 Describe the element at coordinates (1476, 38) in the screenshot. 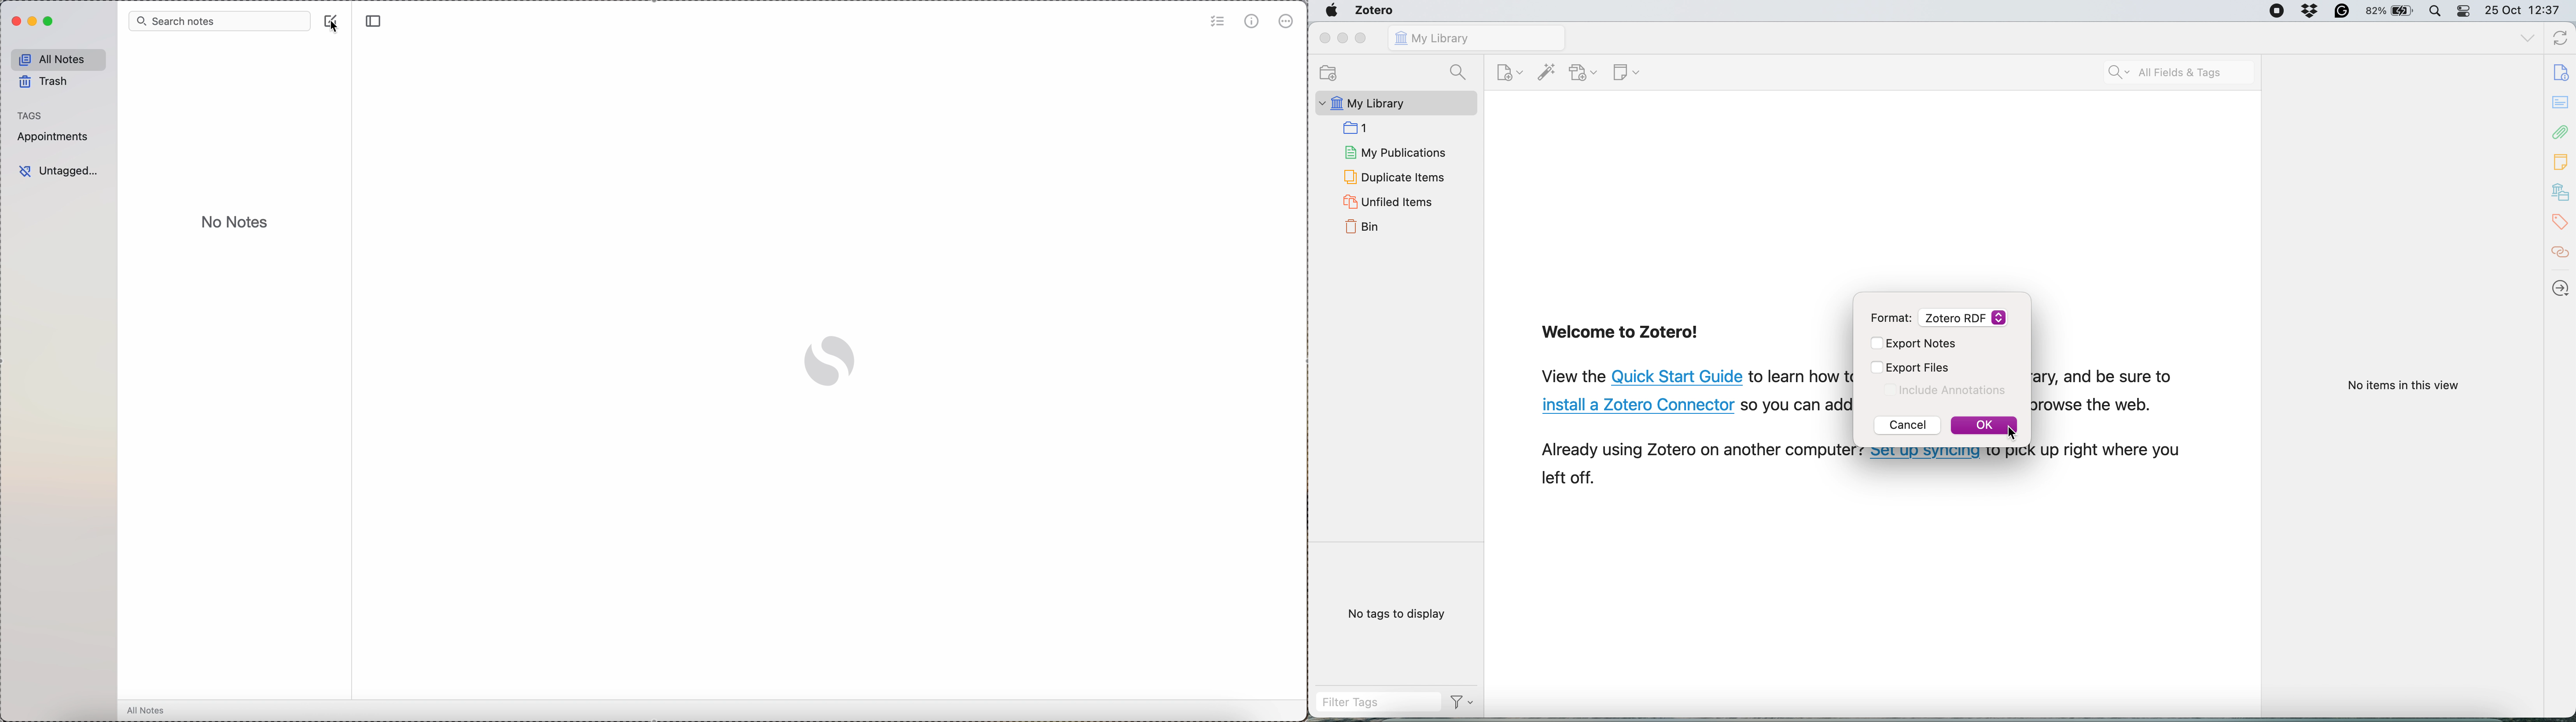

I see `my library` at that location.